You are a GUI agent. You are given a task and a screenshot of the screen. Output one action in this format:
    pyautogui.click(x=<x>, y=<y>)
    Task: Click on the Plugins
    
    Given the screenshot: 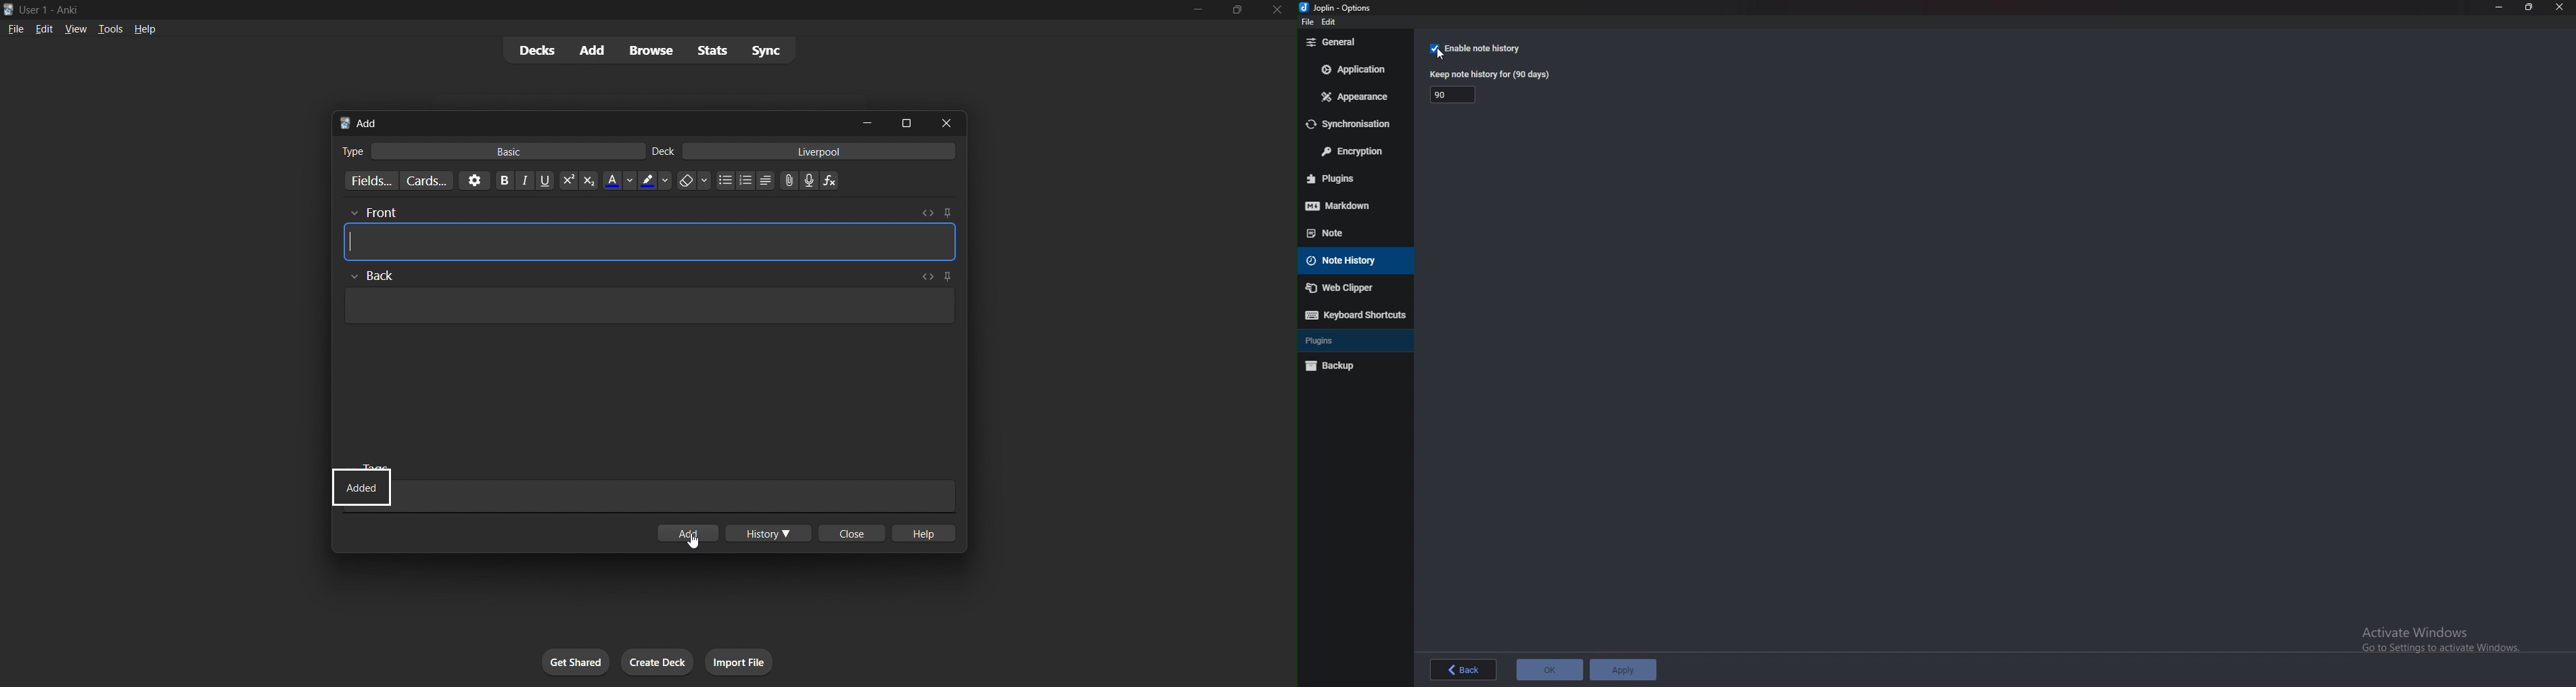 What is the action you would take?
    pyautogui.click(x=1352, y=178)
    